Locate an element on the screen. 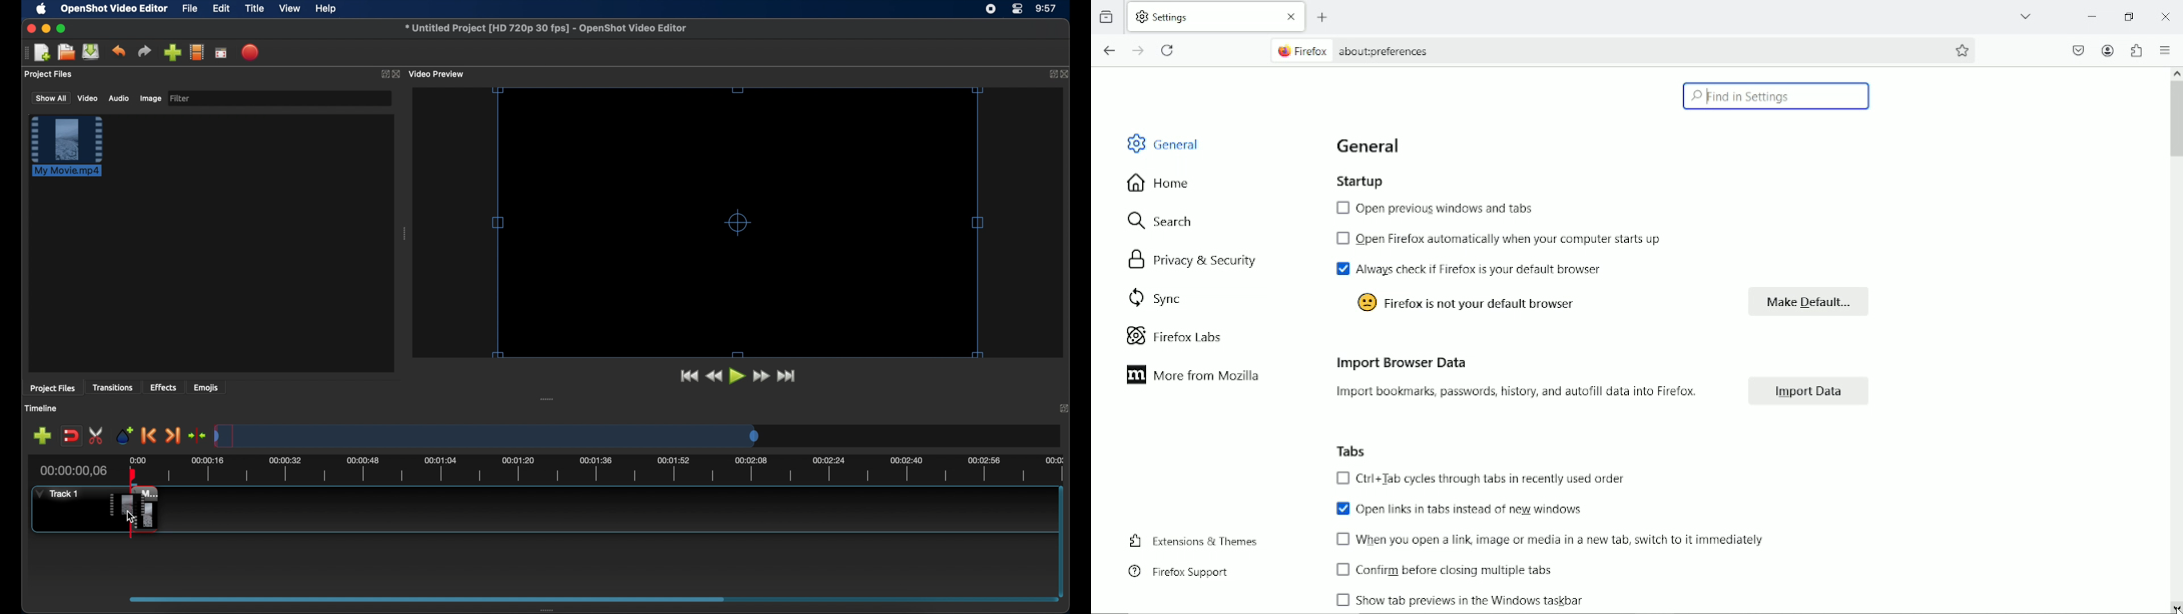 The image size is (2184, 616). list all tabs is located at coordinates (2025, 16).